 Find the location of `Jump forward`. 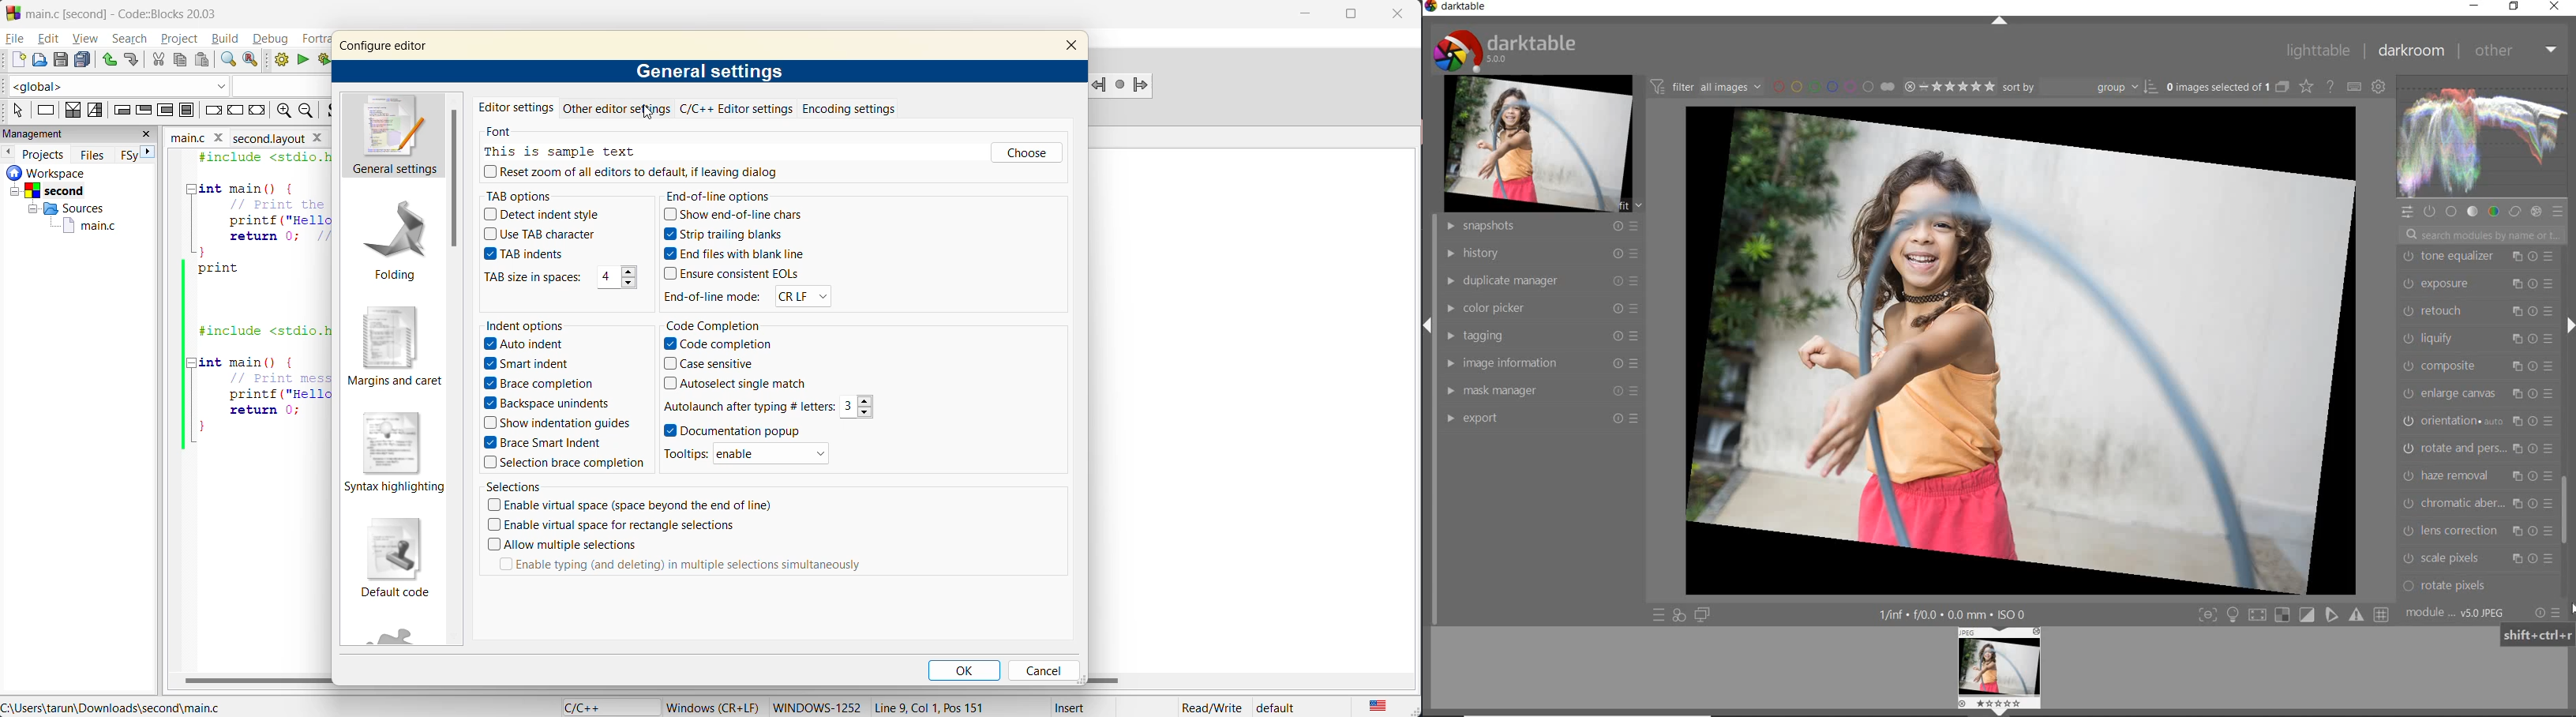

Jump forward is located at coordinates (1142, 83).